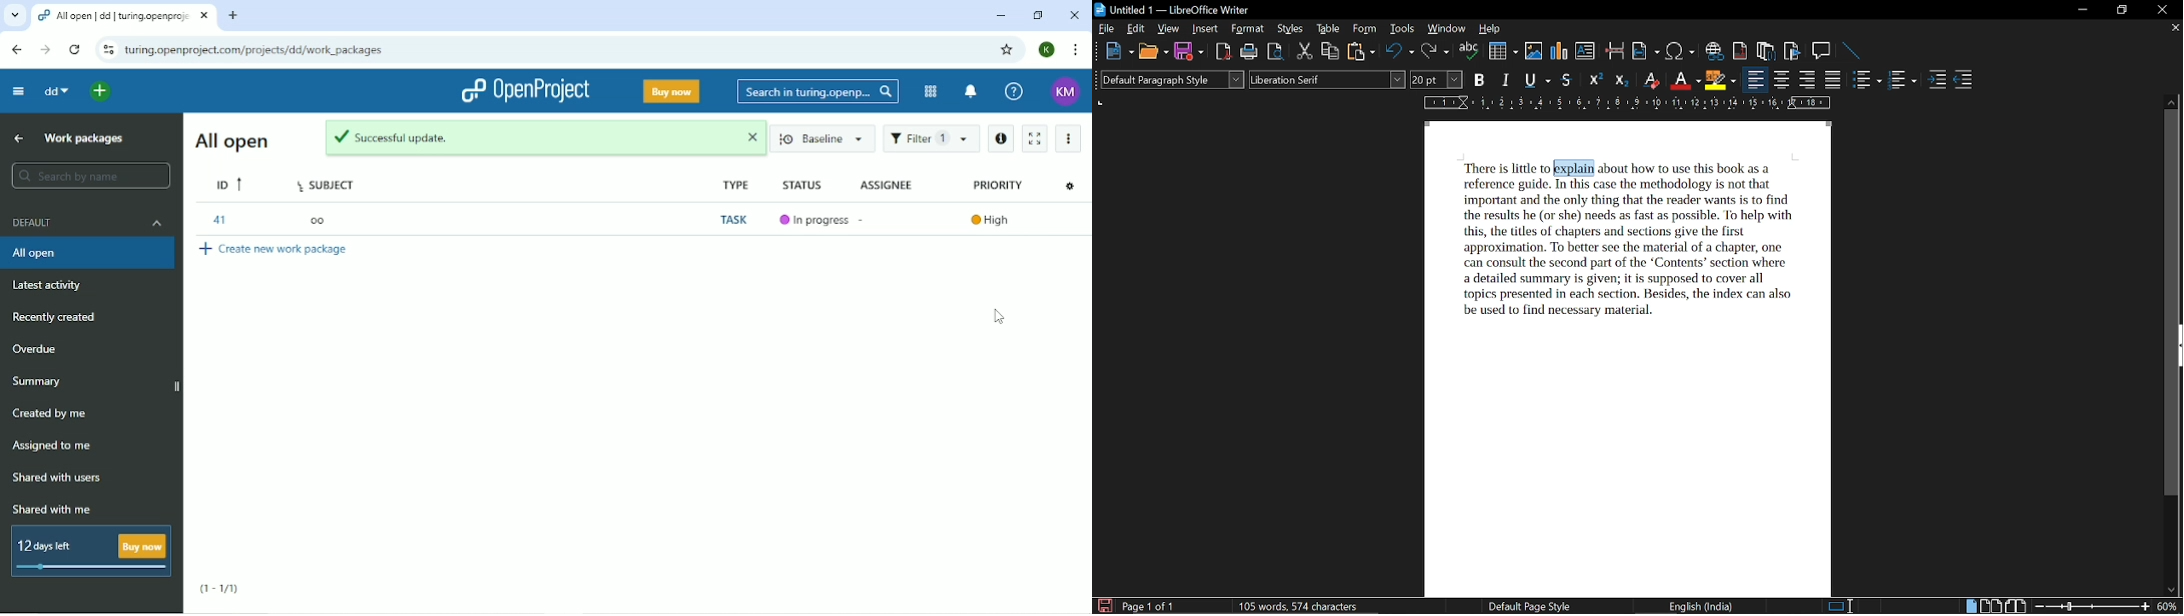 The image size is (2184, 616). Describe the element at coordinates (1276, 53) in the screenshot. I see `toggle print preview` at that location.